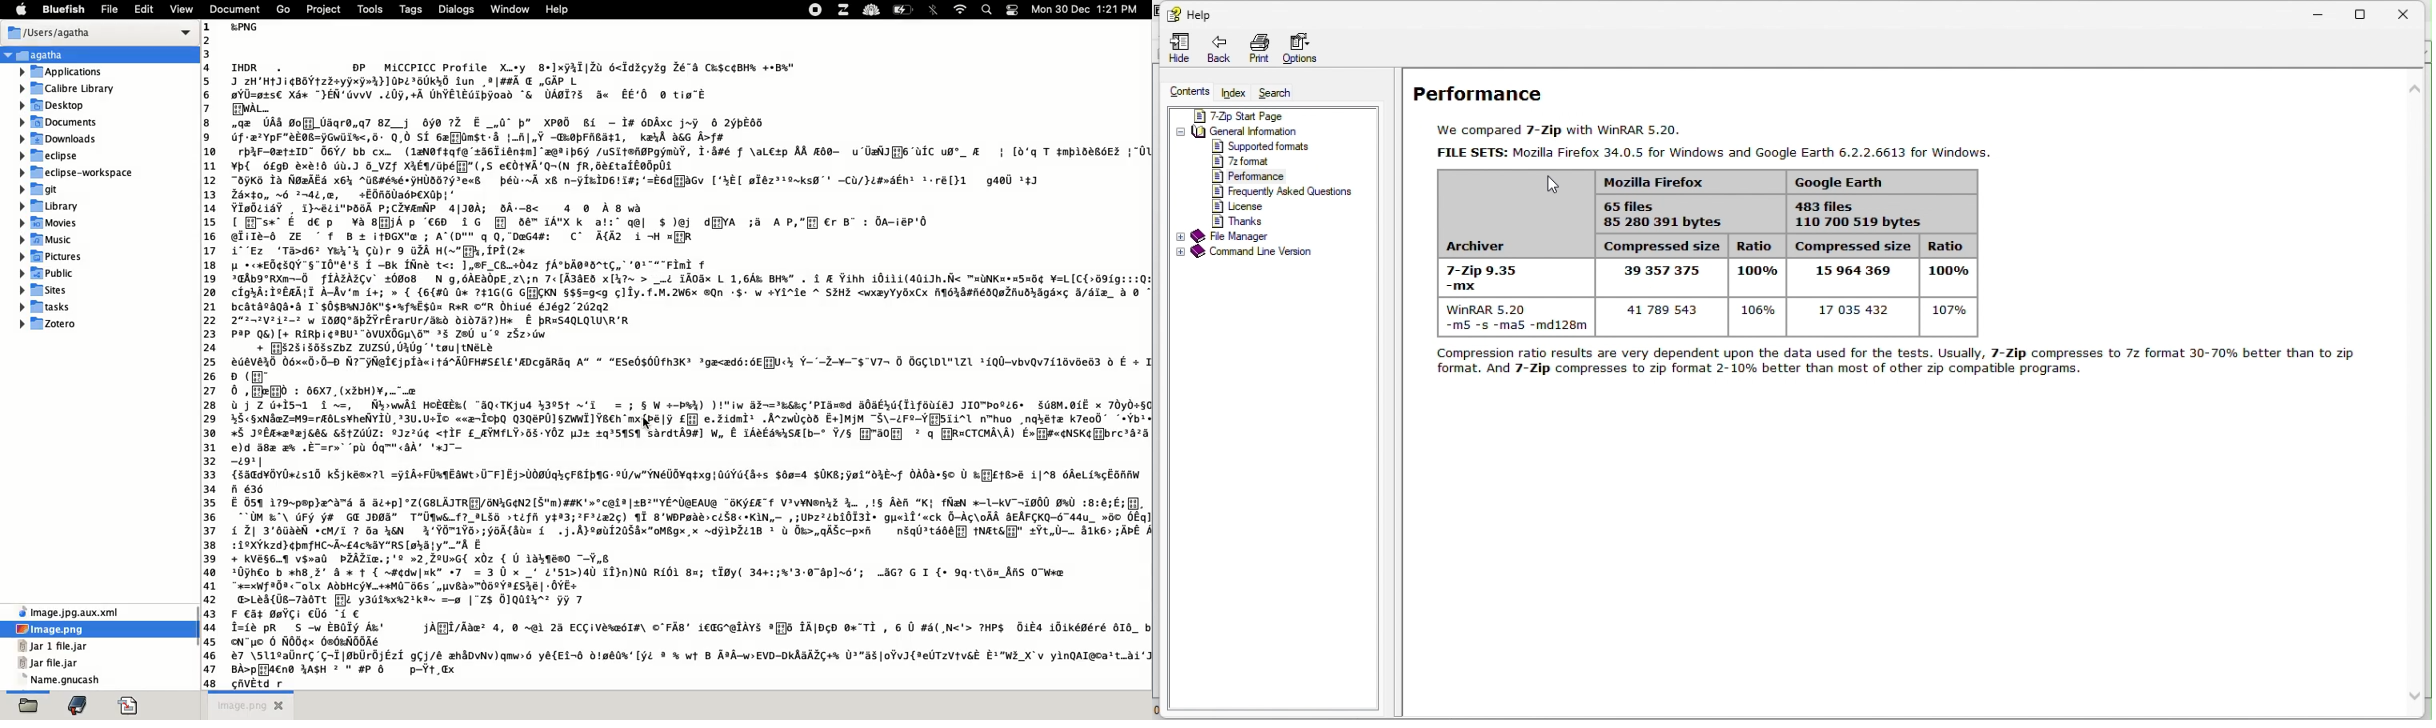  What do you see at coordinates (43, 308) in the screenshot?
I see `tasks` at bounding box center [43, 308].